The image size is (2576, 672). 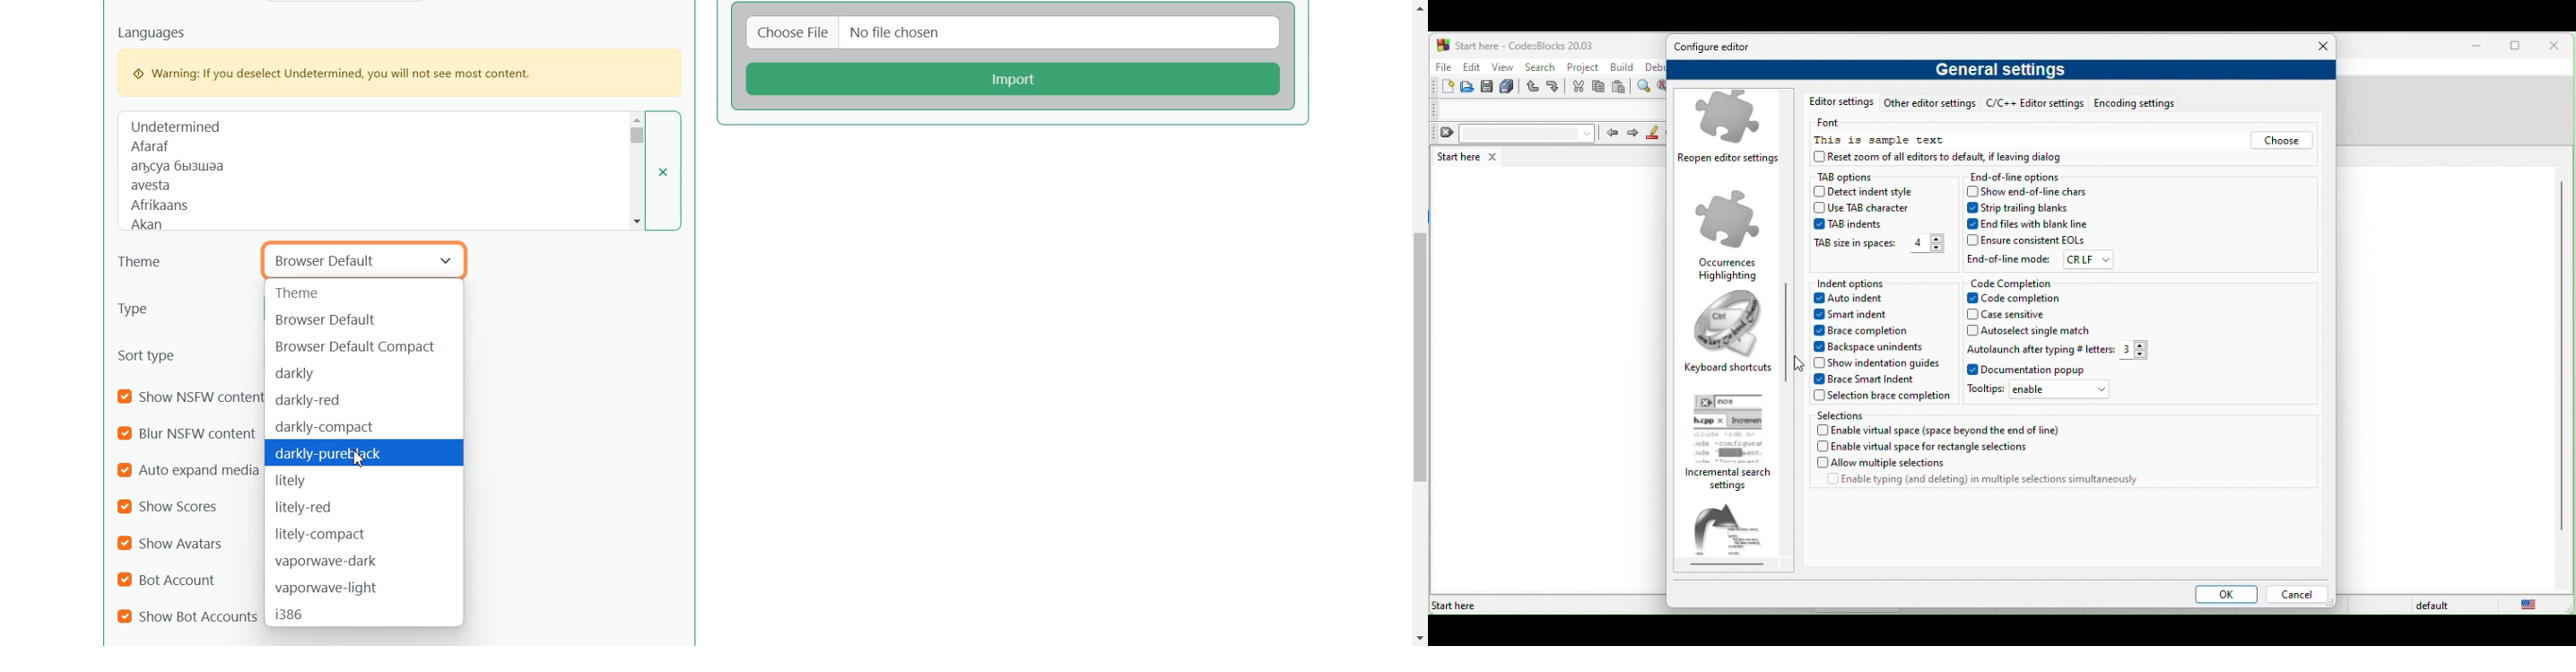 I want to click on Languages, so click(x=376, y=170).